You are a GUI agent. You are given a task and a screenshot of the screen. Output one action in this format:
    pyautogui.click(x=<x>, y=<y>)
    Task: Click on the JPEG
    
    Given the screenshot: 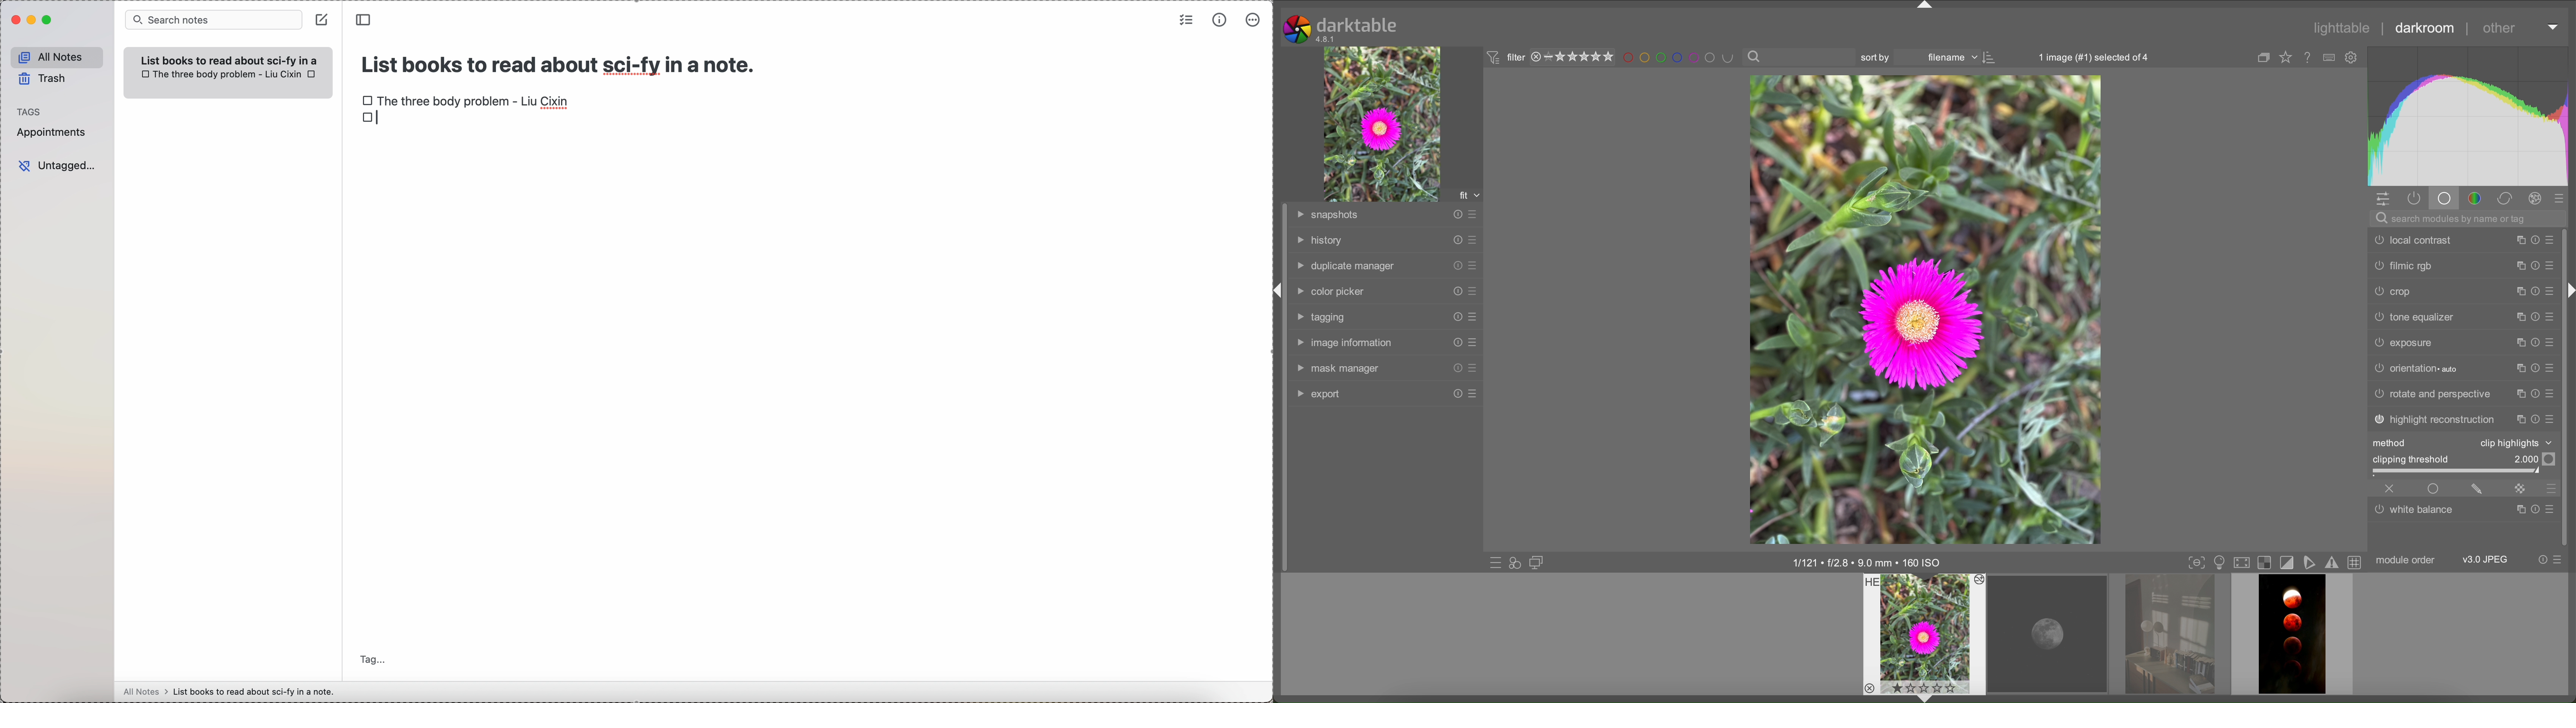 What is the action you would take?
    pyautogui.click(x=2486, y=559)
    